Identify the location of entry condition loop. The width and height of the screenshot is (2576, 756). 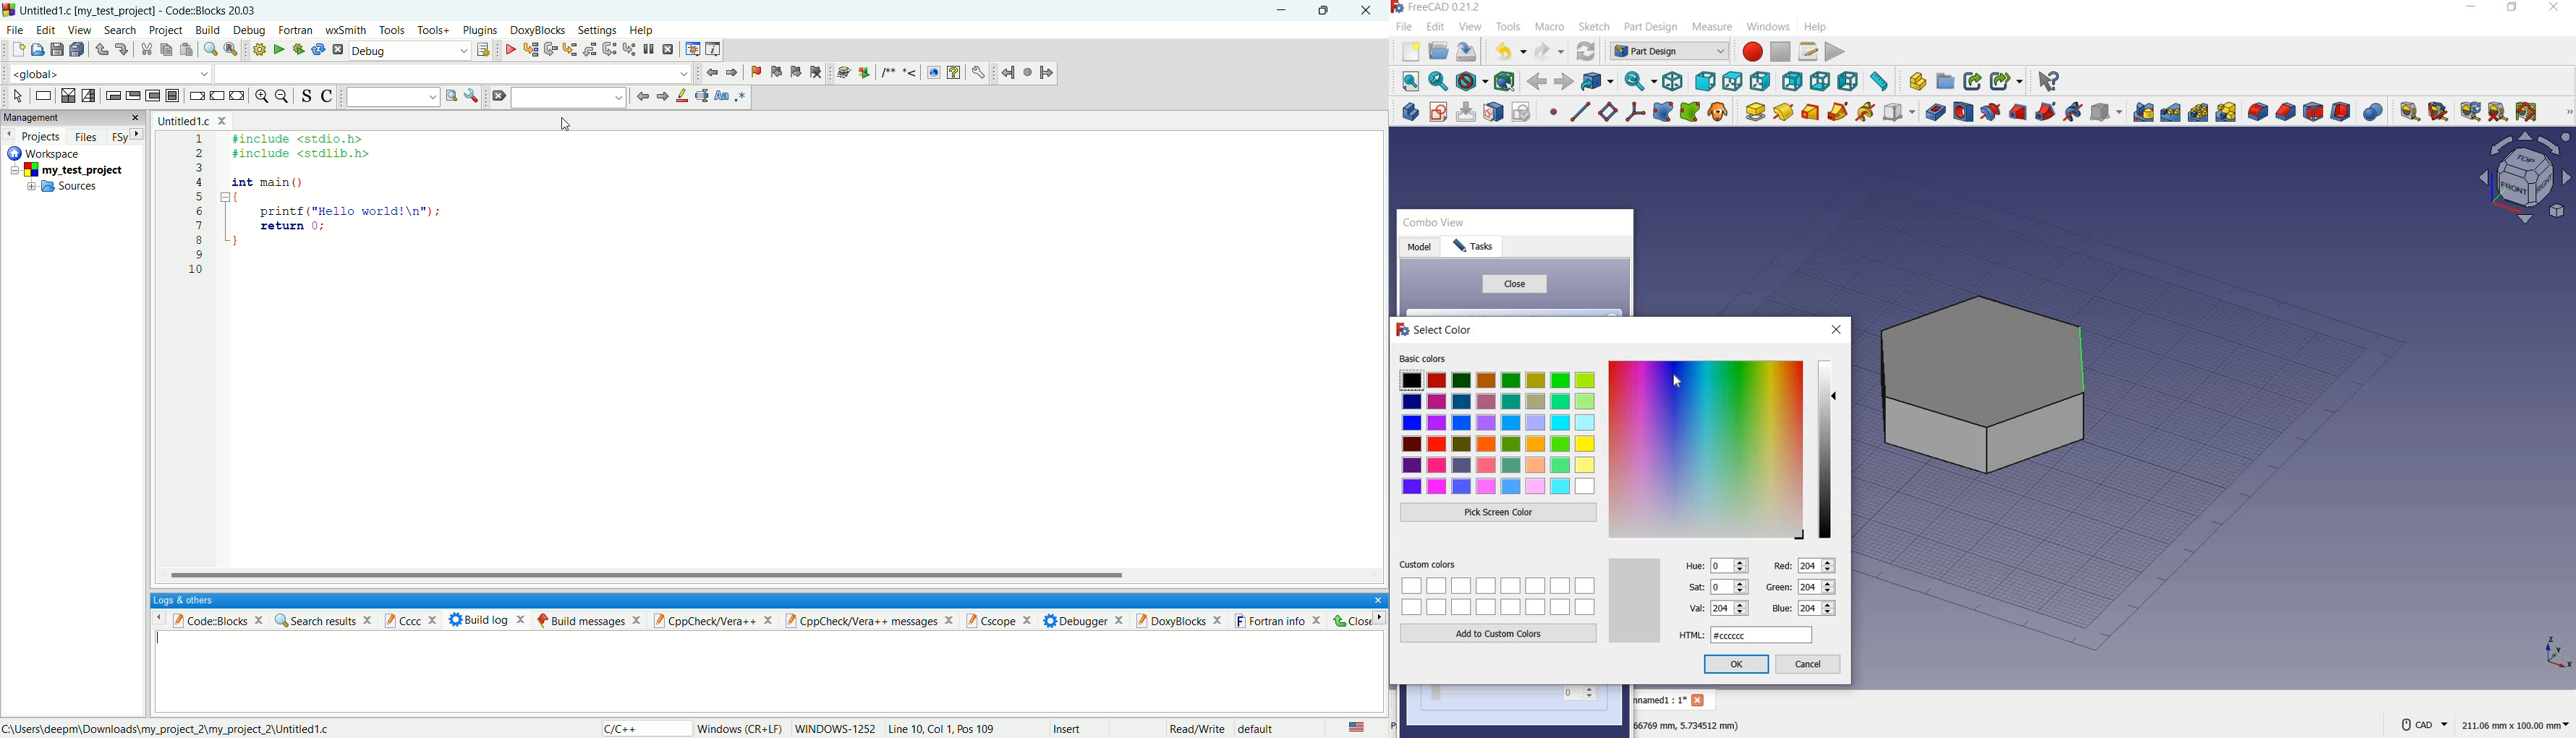
(111, 95).